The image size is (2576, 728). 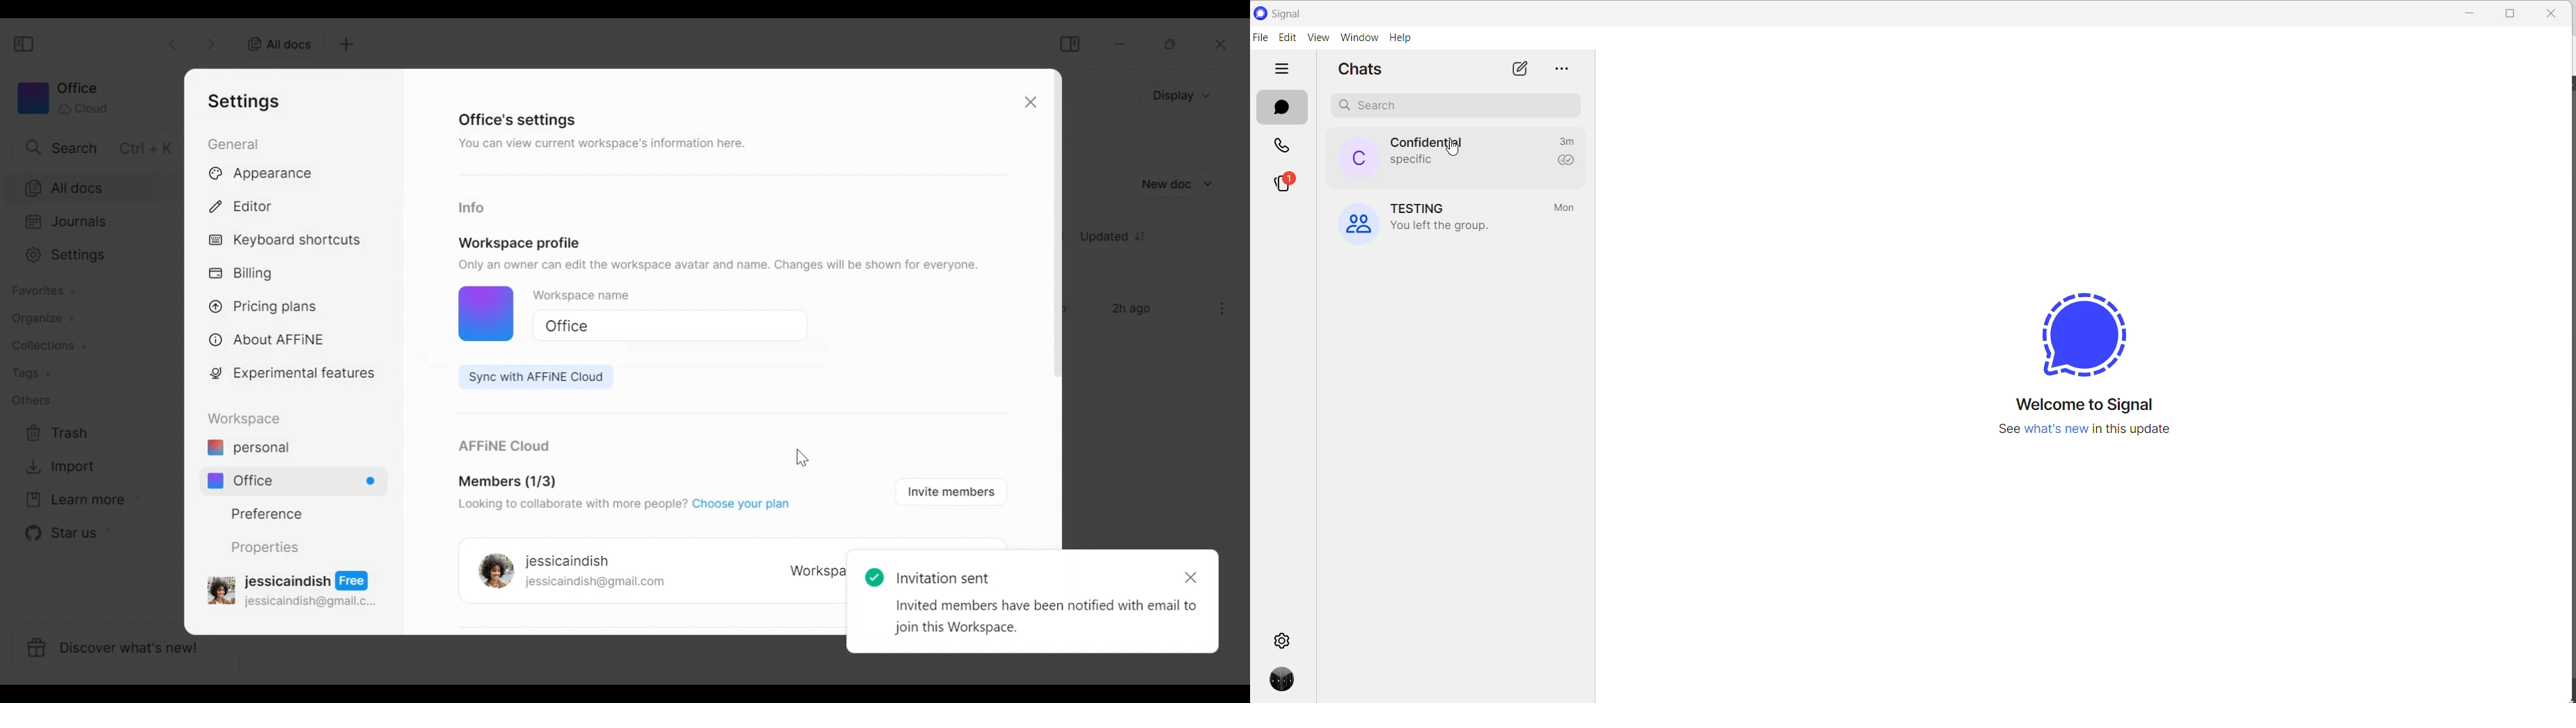 I want to click on Pricing plans, so click(x=268, y=305).